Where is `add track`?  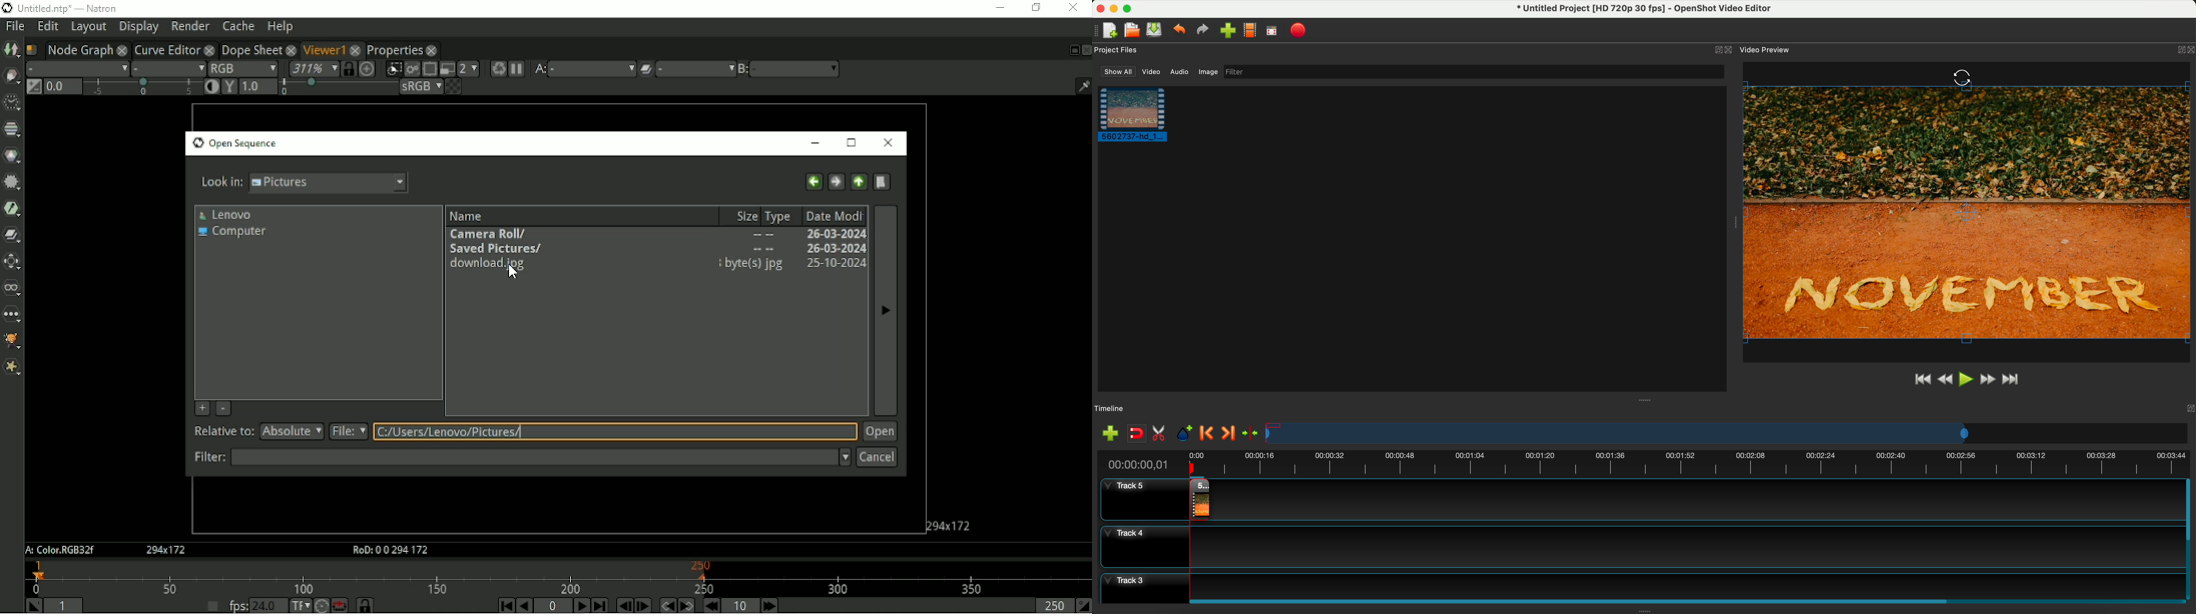
add track is located at coordinates (1110, 433).